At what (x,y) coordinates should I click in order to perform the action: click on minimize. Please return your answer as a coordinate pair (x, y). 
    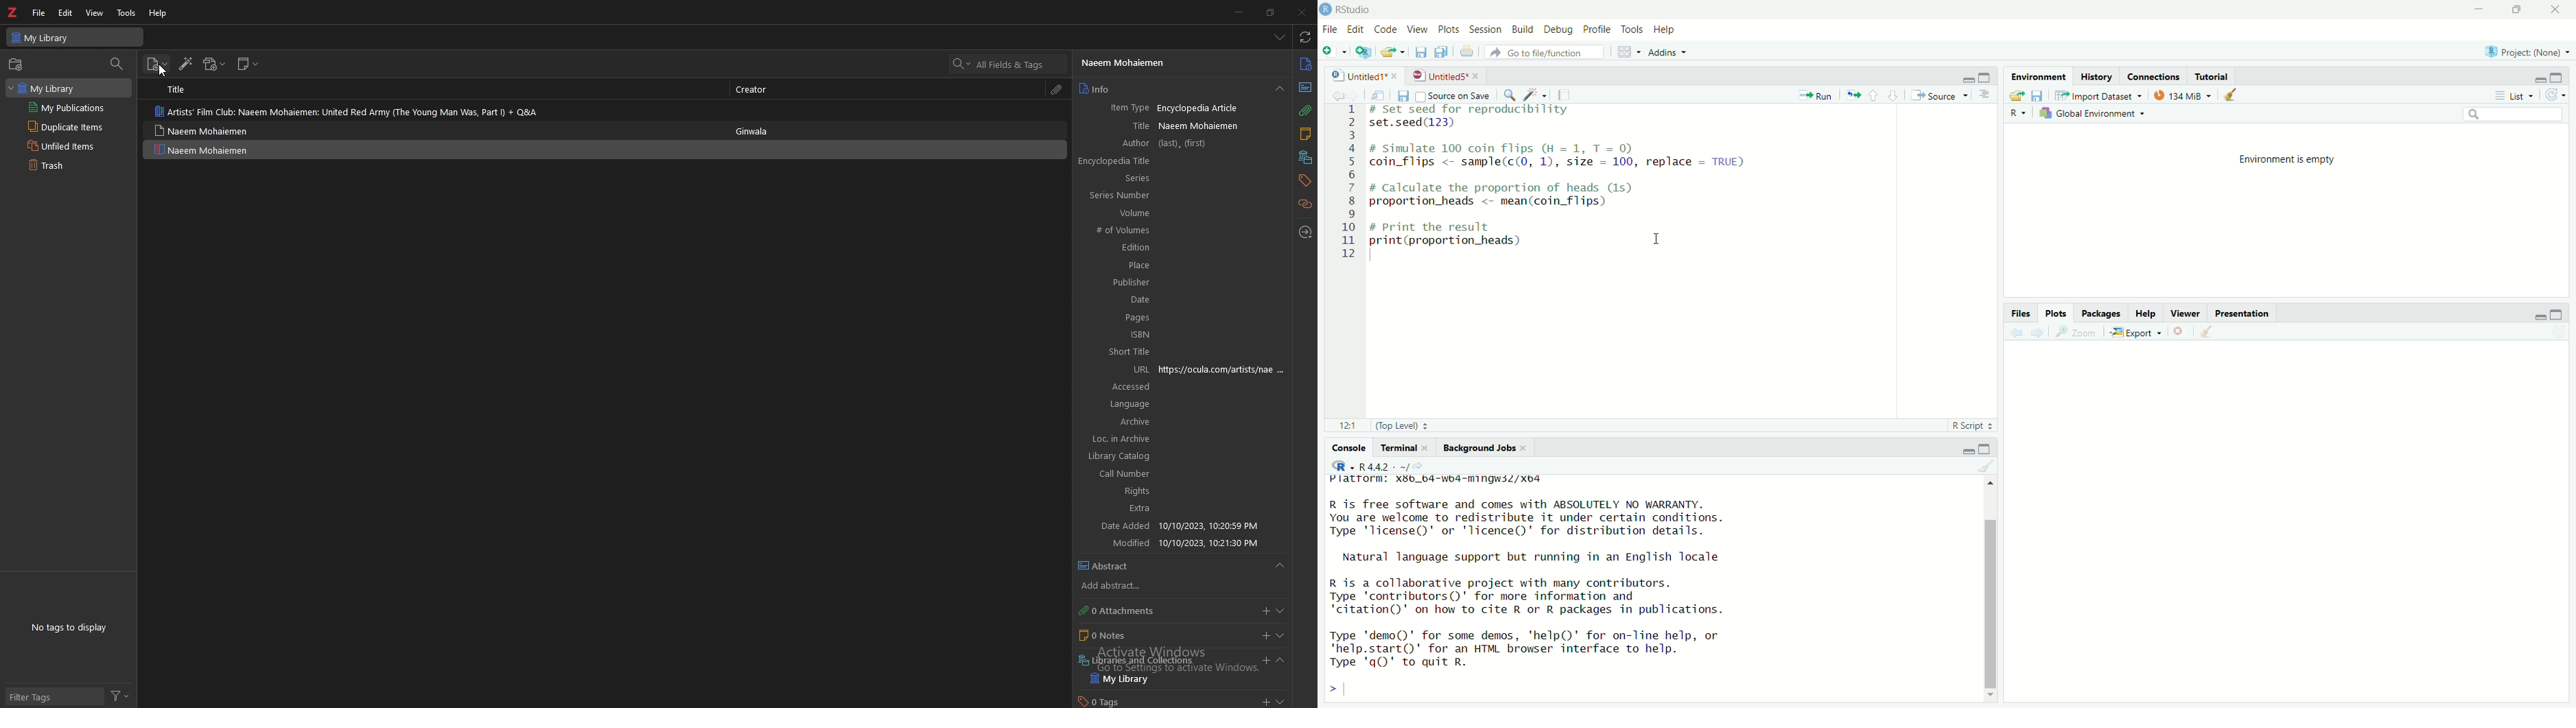
    Looking at the image, I should click on (2537, 315).